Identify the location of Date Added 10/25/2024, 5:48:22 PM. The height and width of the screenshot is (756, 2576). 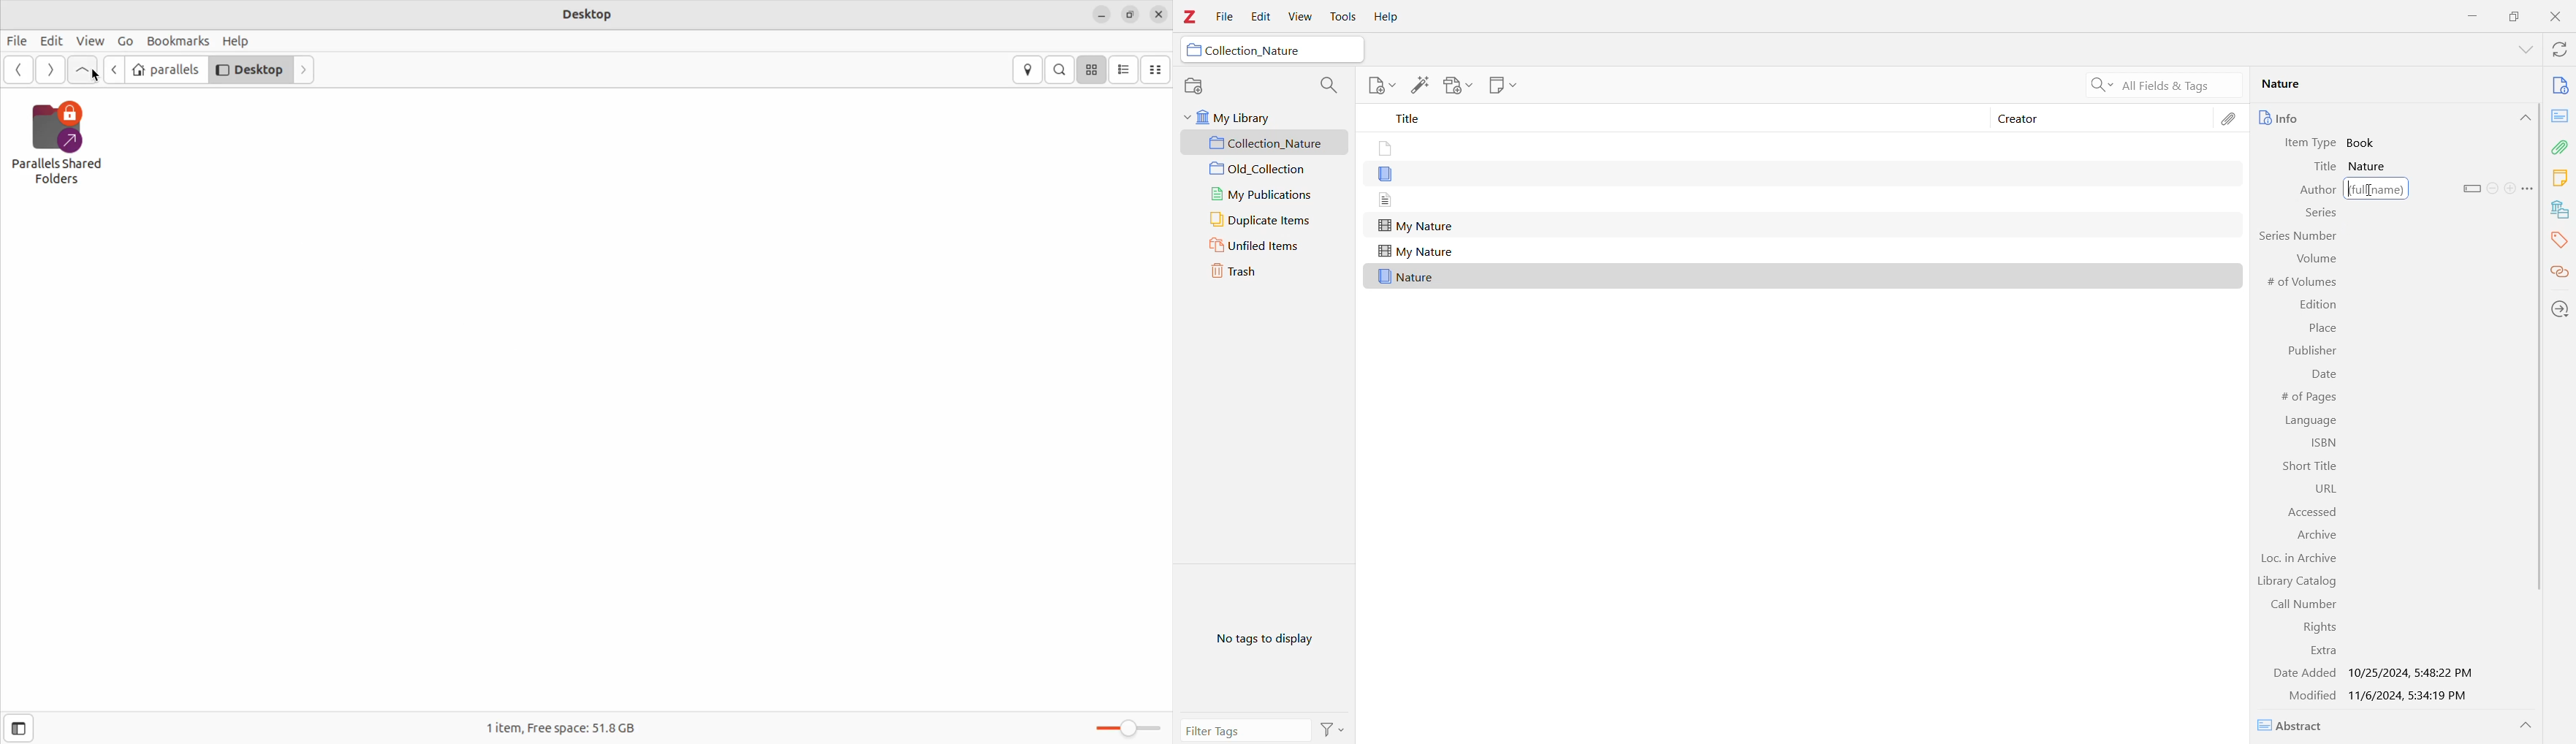
(2373, 673).